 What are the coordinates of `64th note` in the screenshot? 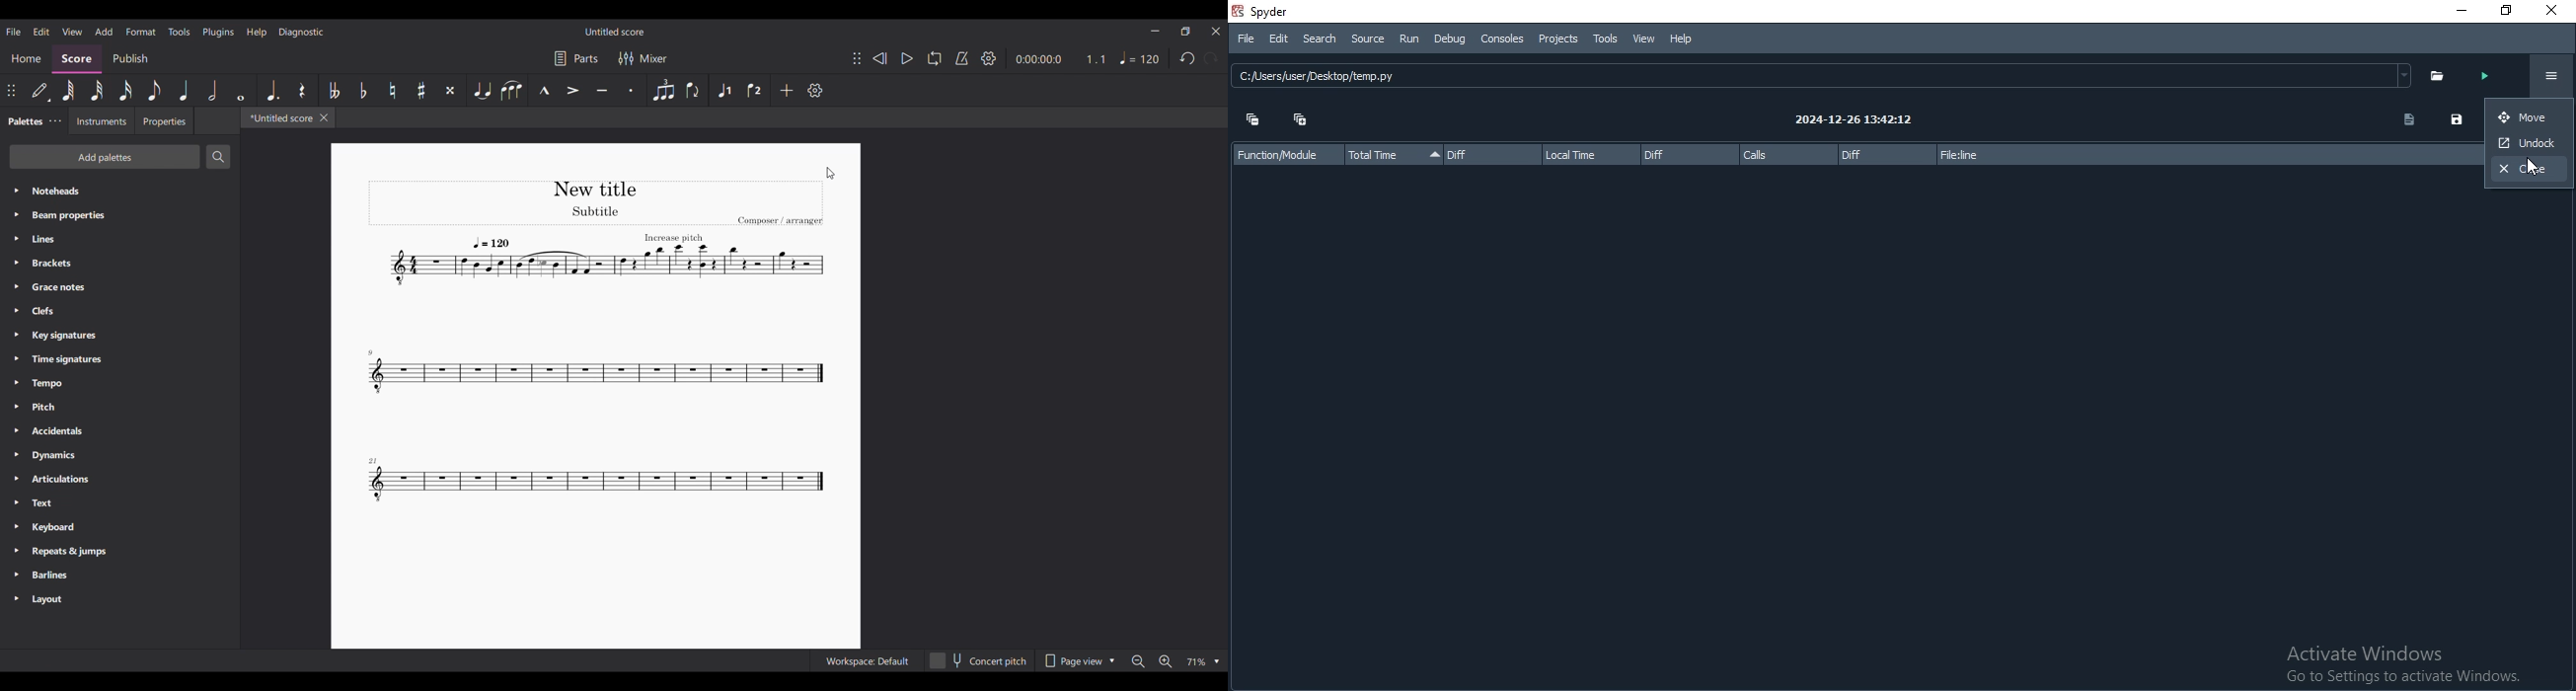 It's located at (68, 90).